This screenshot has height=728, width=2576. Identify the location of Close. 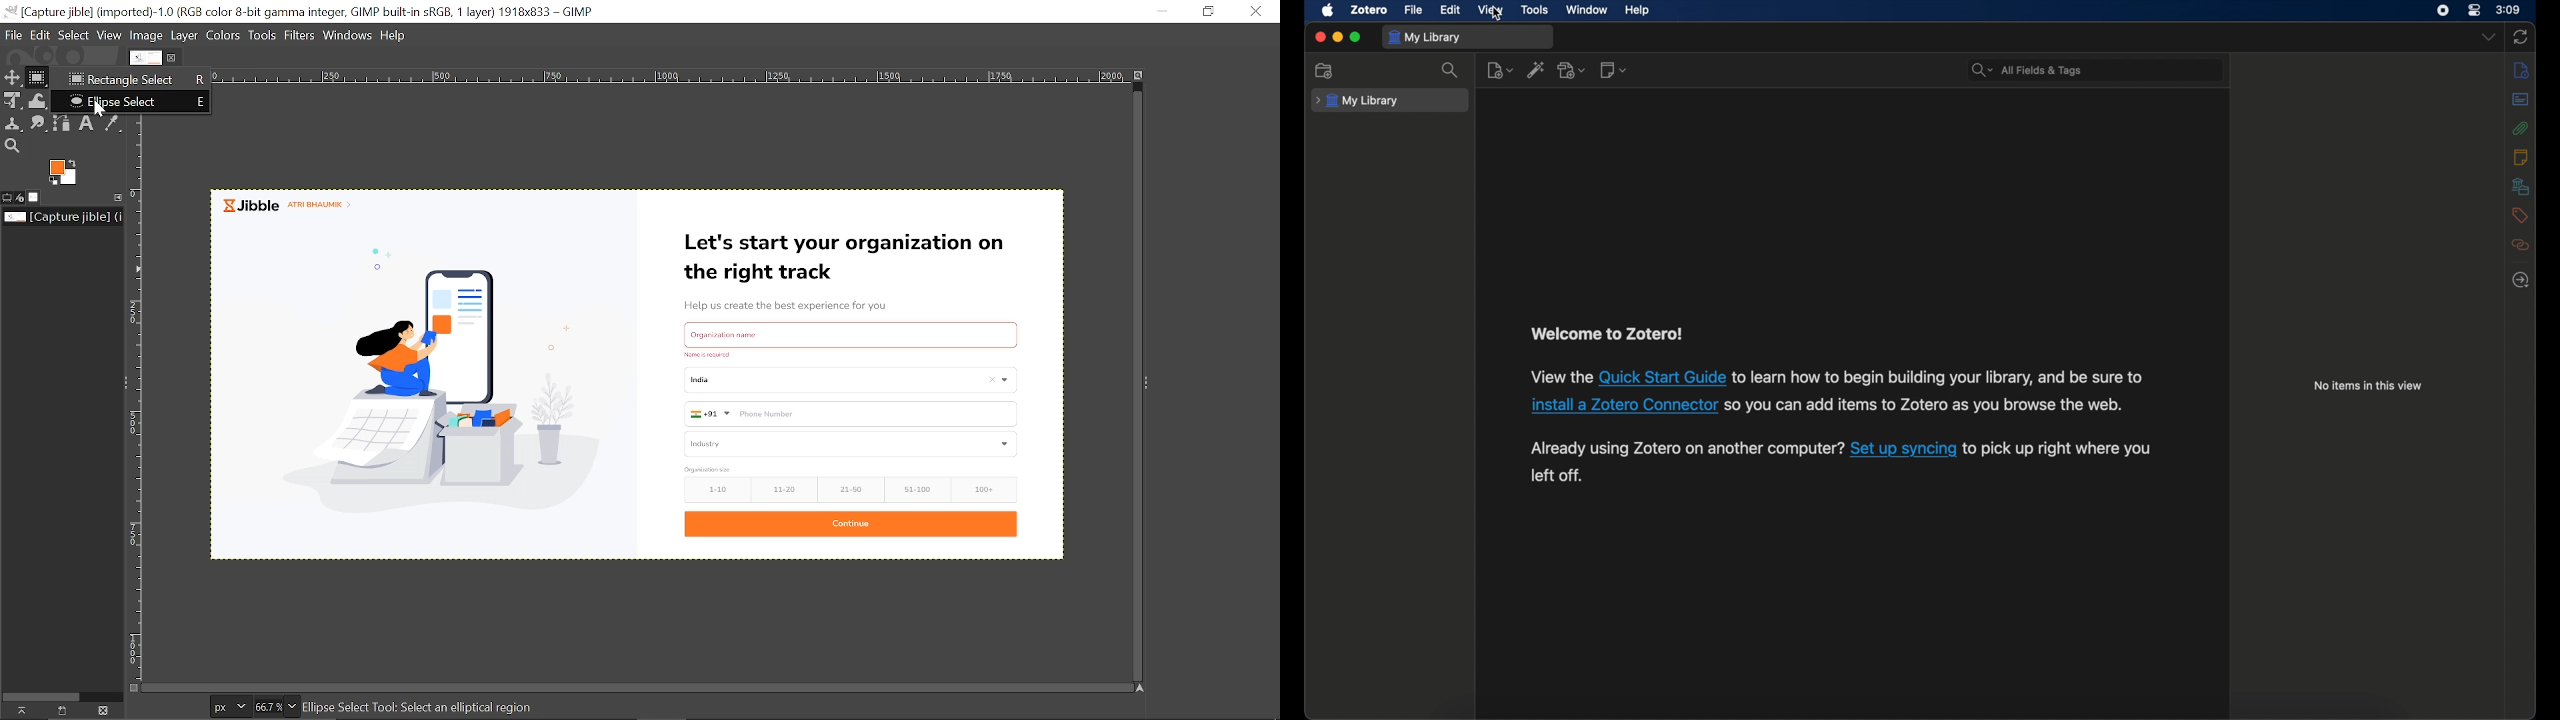
(1255, 11).